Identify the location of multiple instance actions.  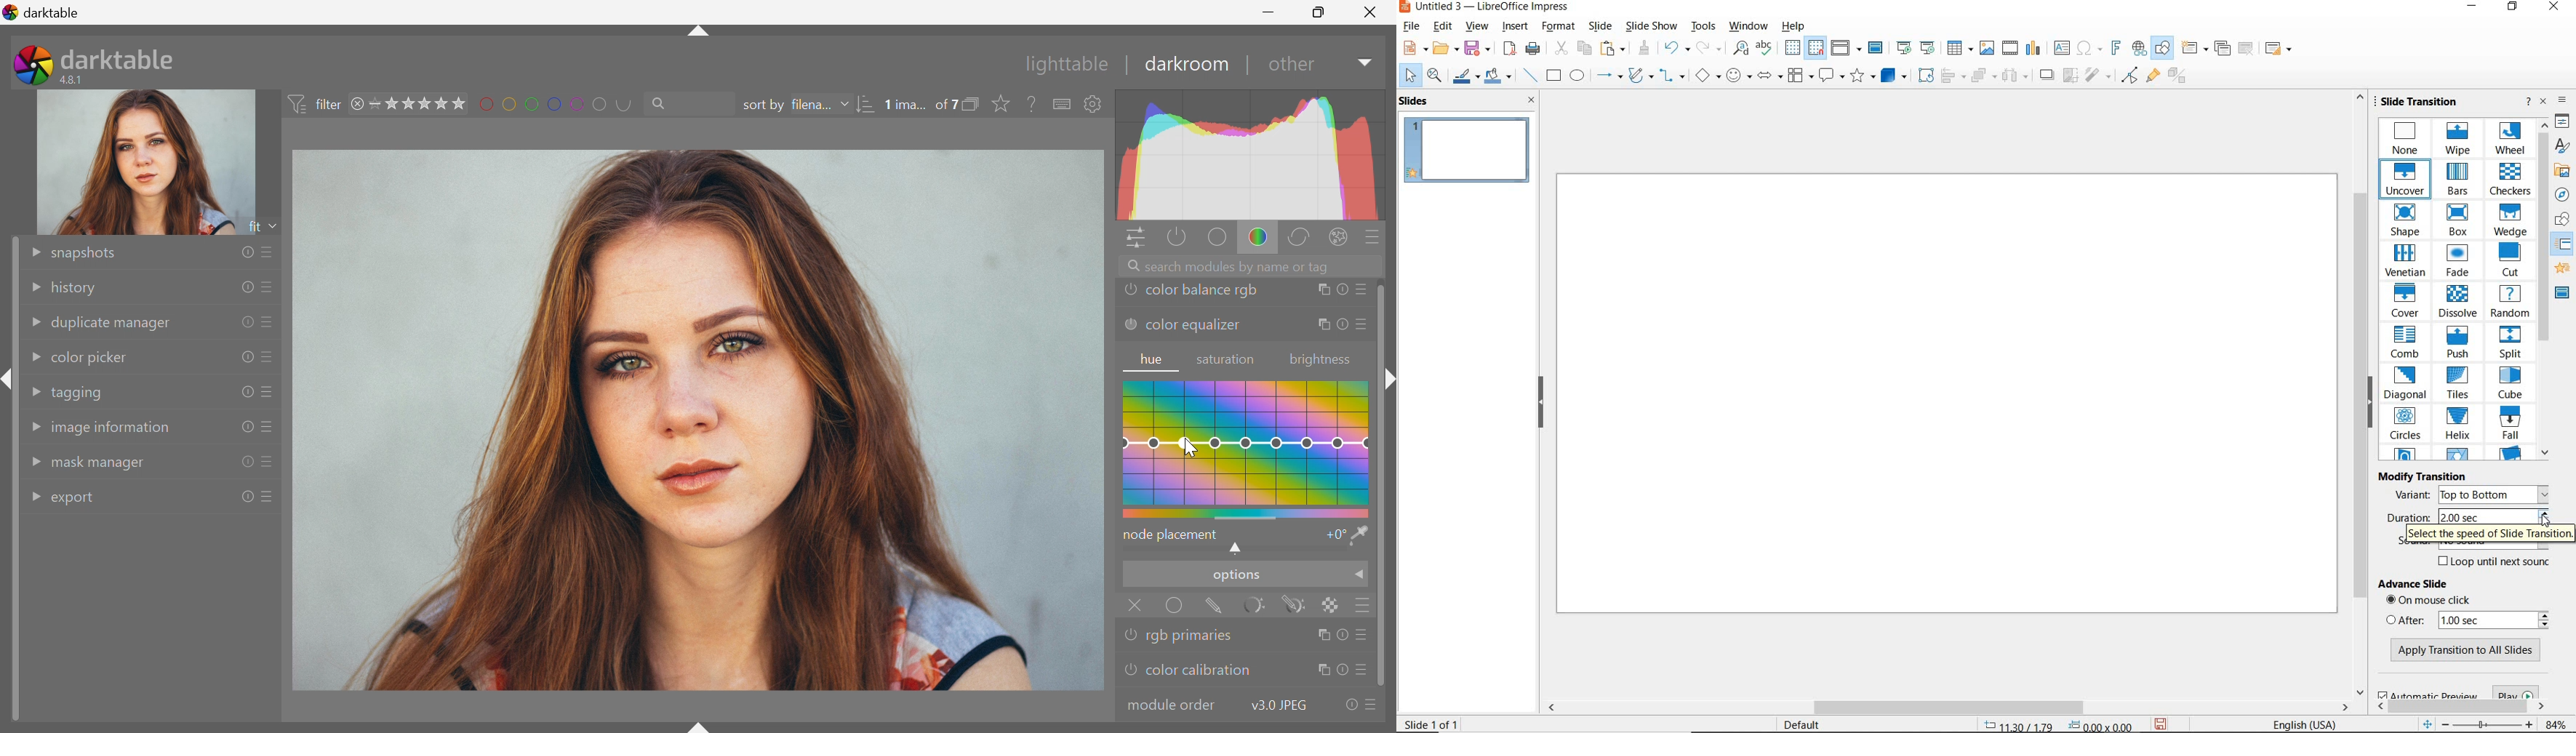
(1321, 670).